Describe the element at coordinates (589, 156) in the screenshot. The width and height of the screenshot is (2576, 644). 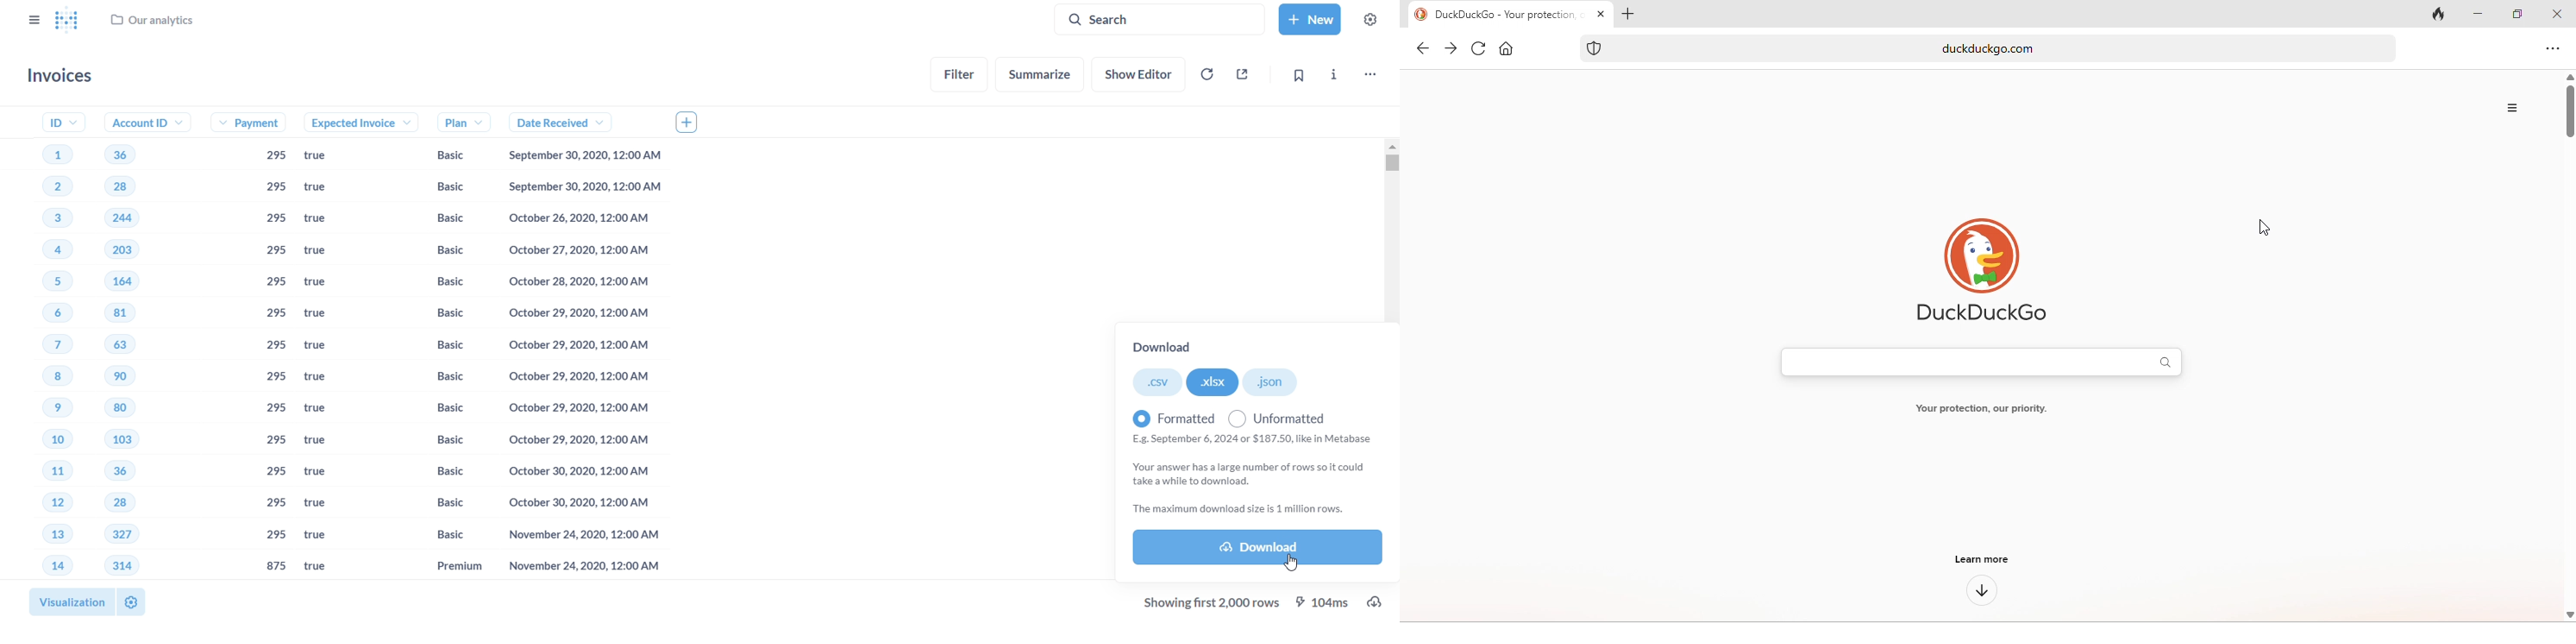
I see `September 30, 2020, 12:00 AM` at that location.